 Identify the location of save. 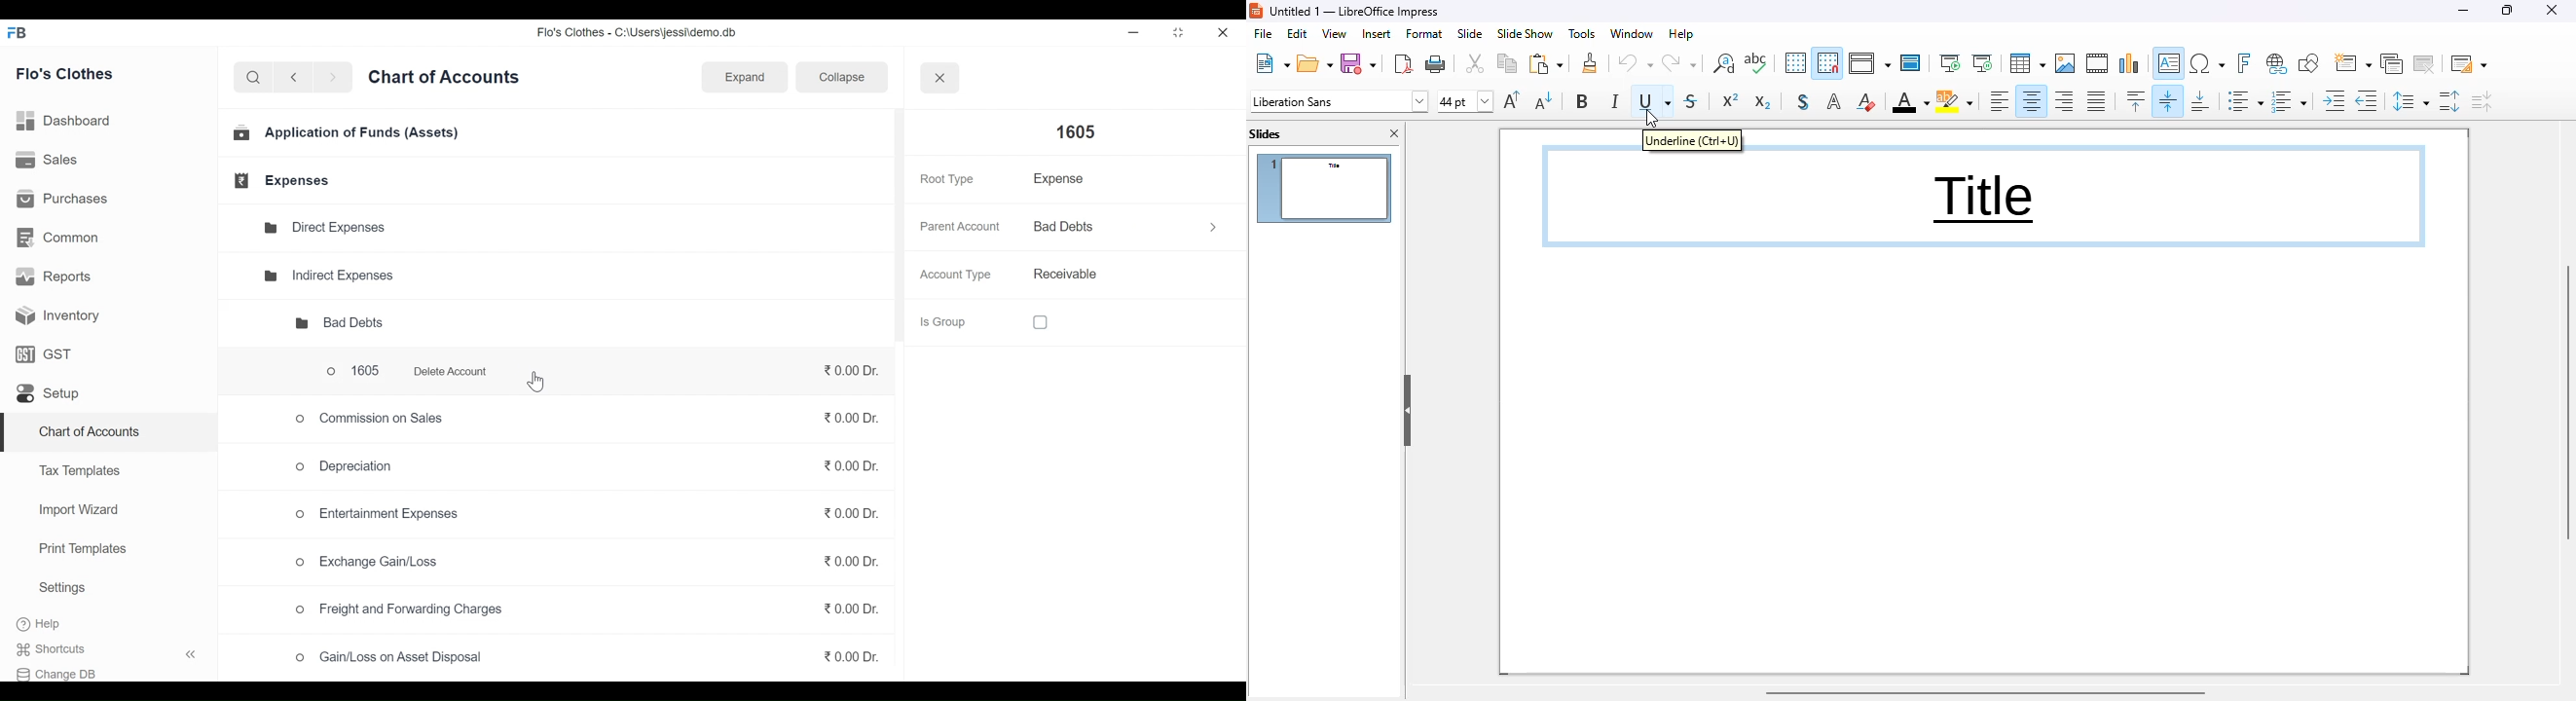
(1359, 63).